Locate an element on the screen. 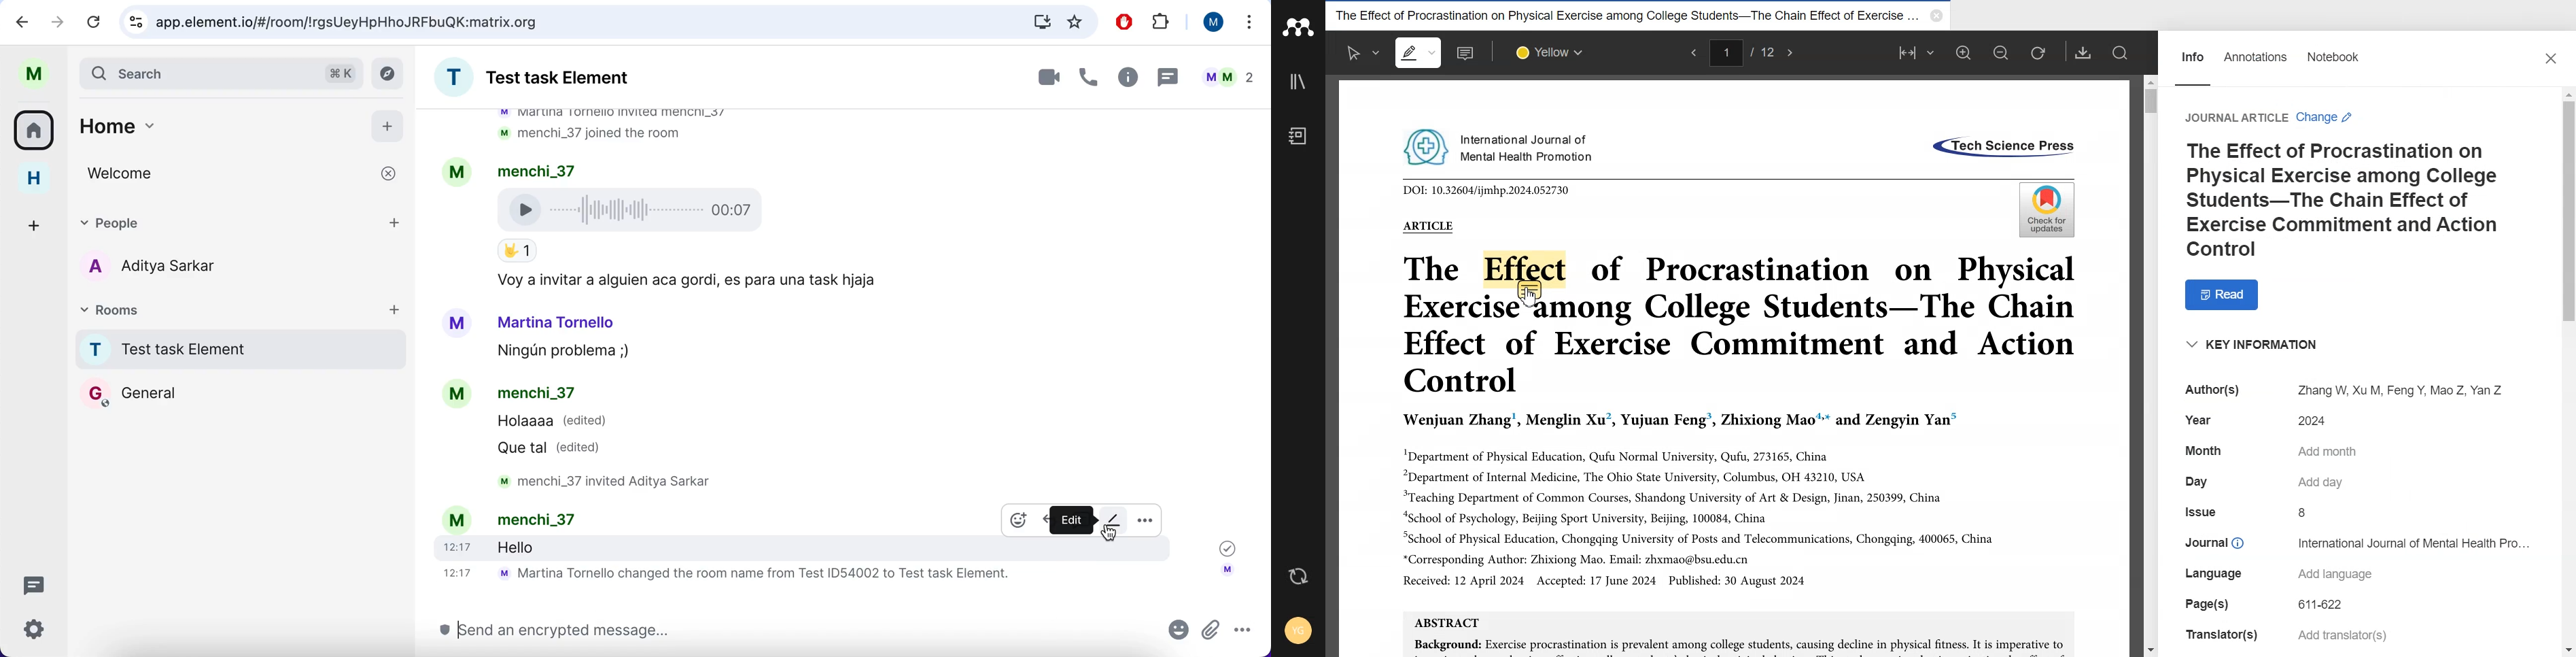  DOI: 10.32604/ijmhp.2024.052730 is located at coordinates (1486, 190).